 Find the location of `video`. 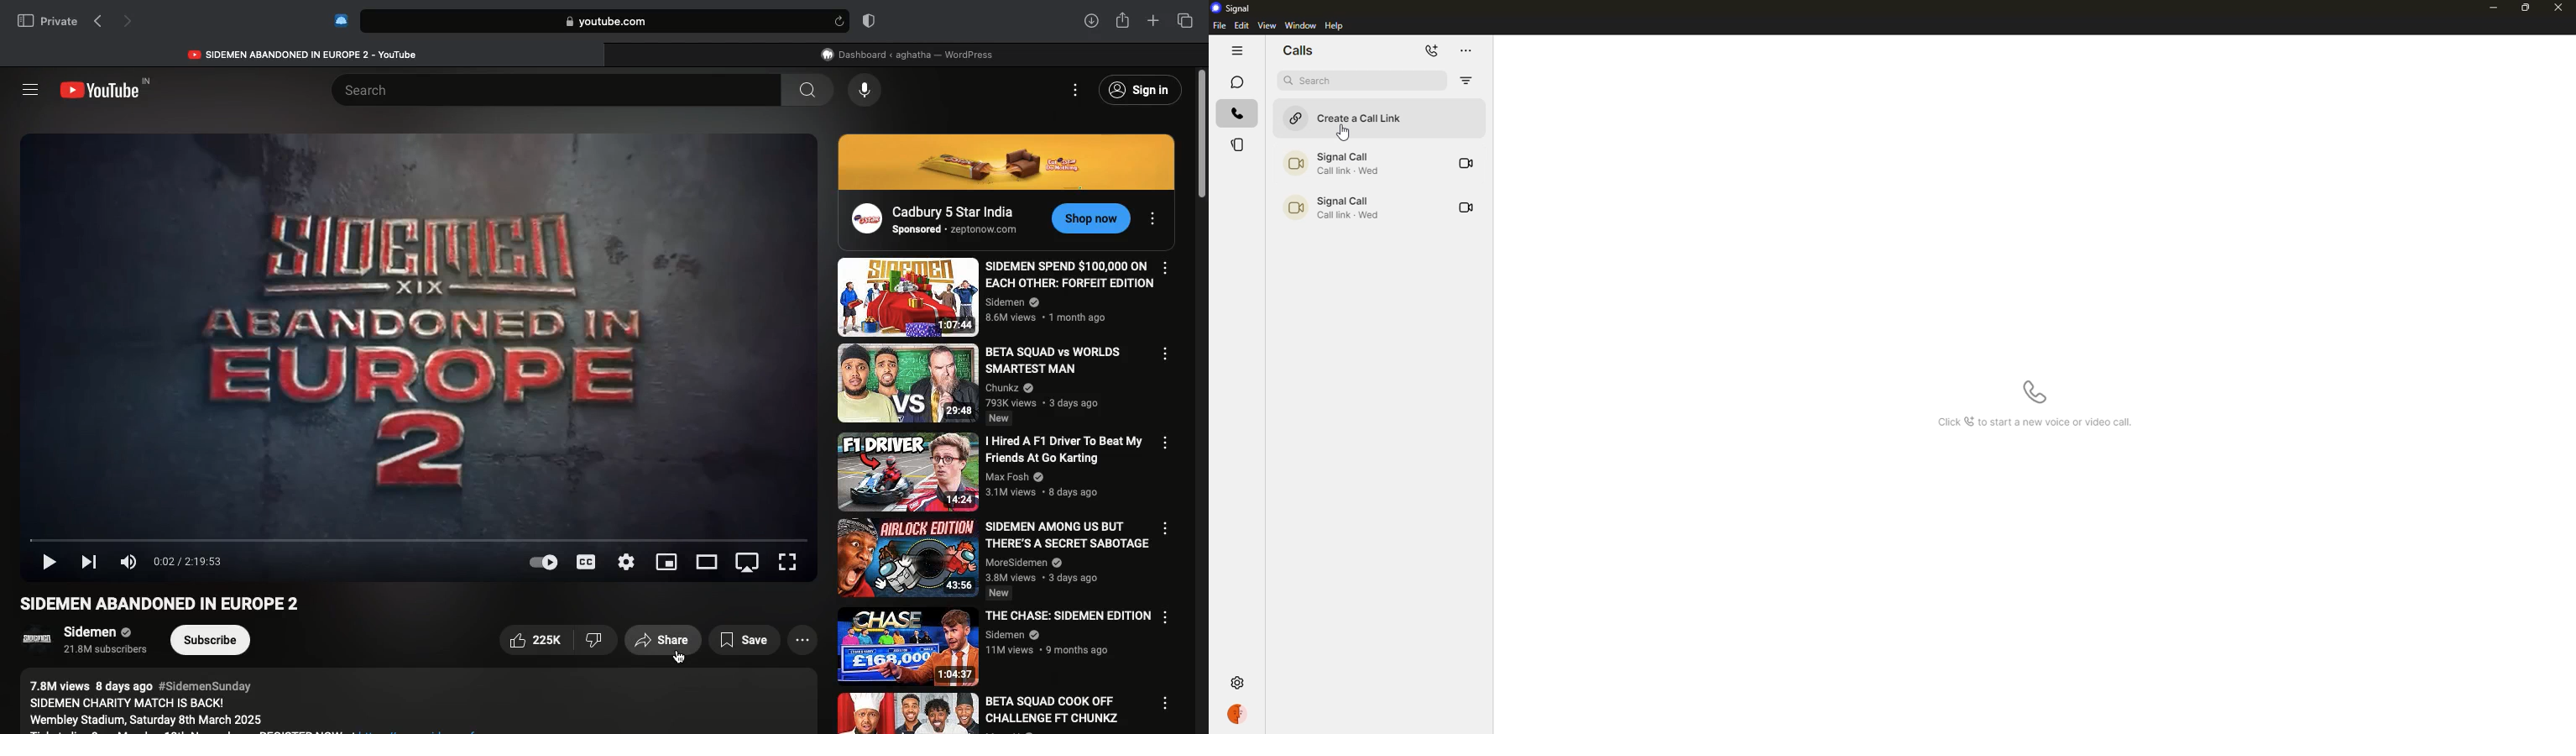

video is located at coordinates (1466, 162).